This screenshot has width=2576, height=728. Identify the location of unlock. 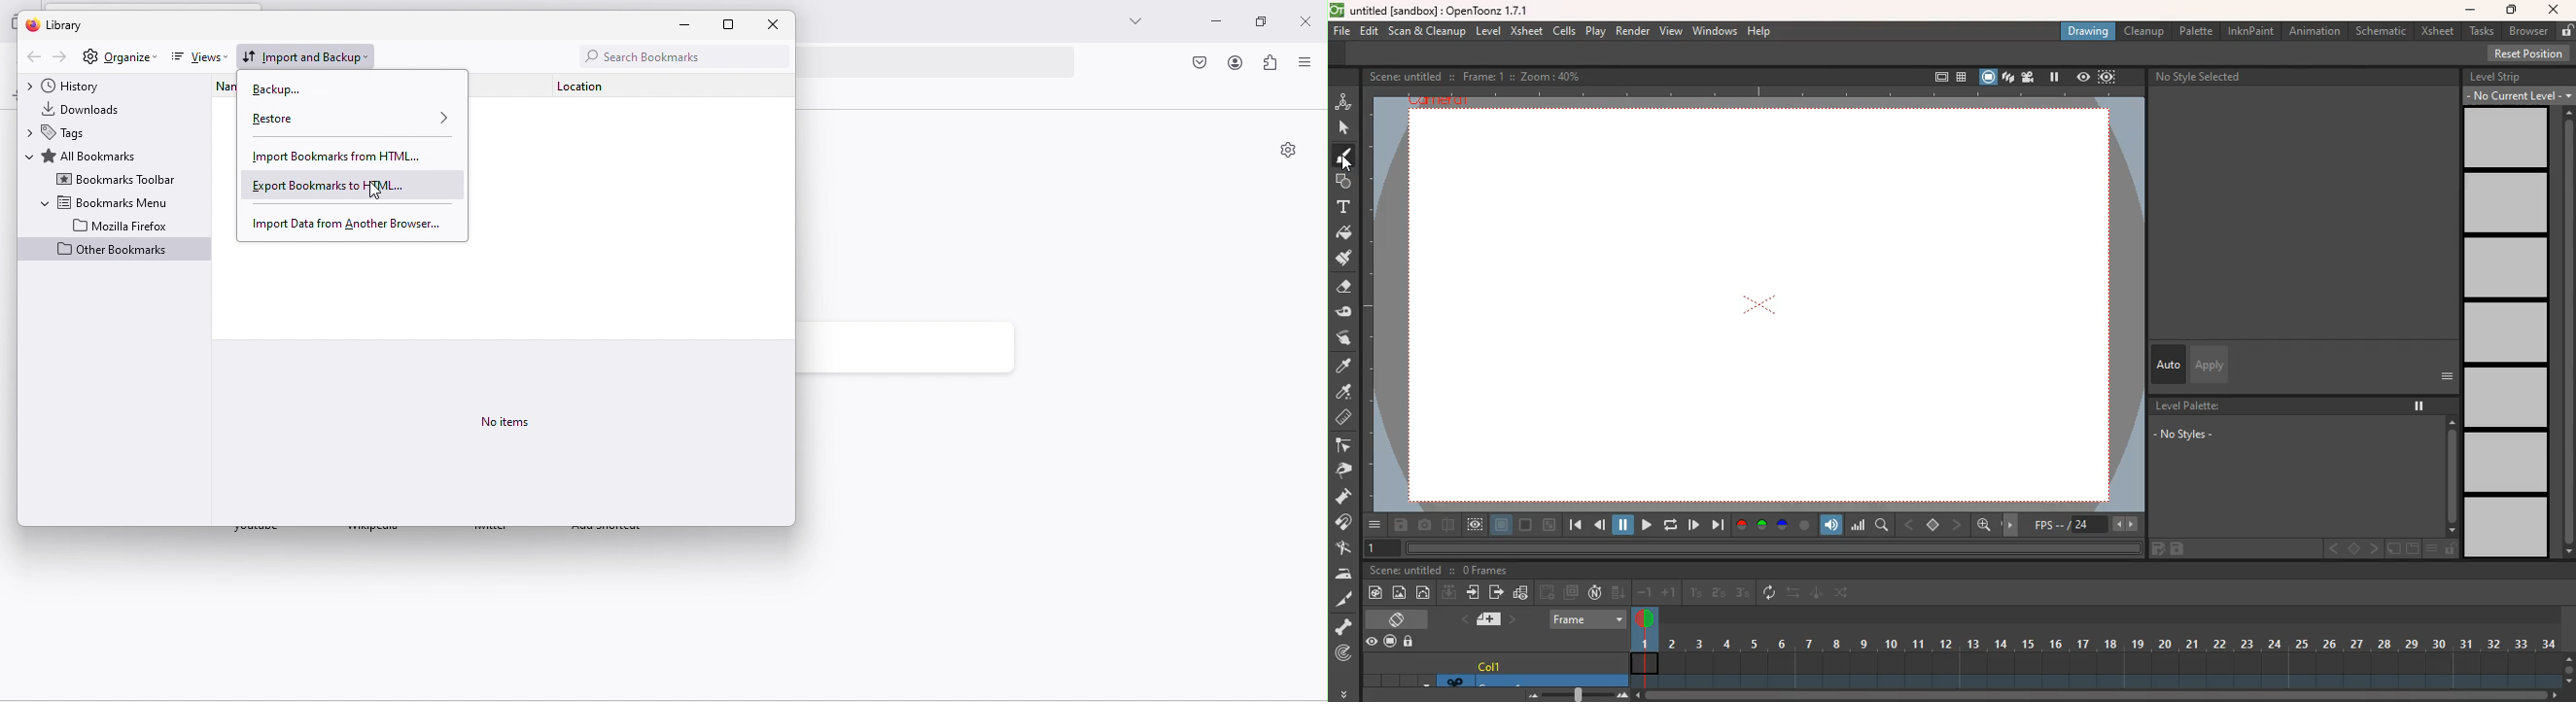
(1412, 641).